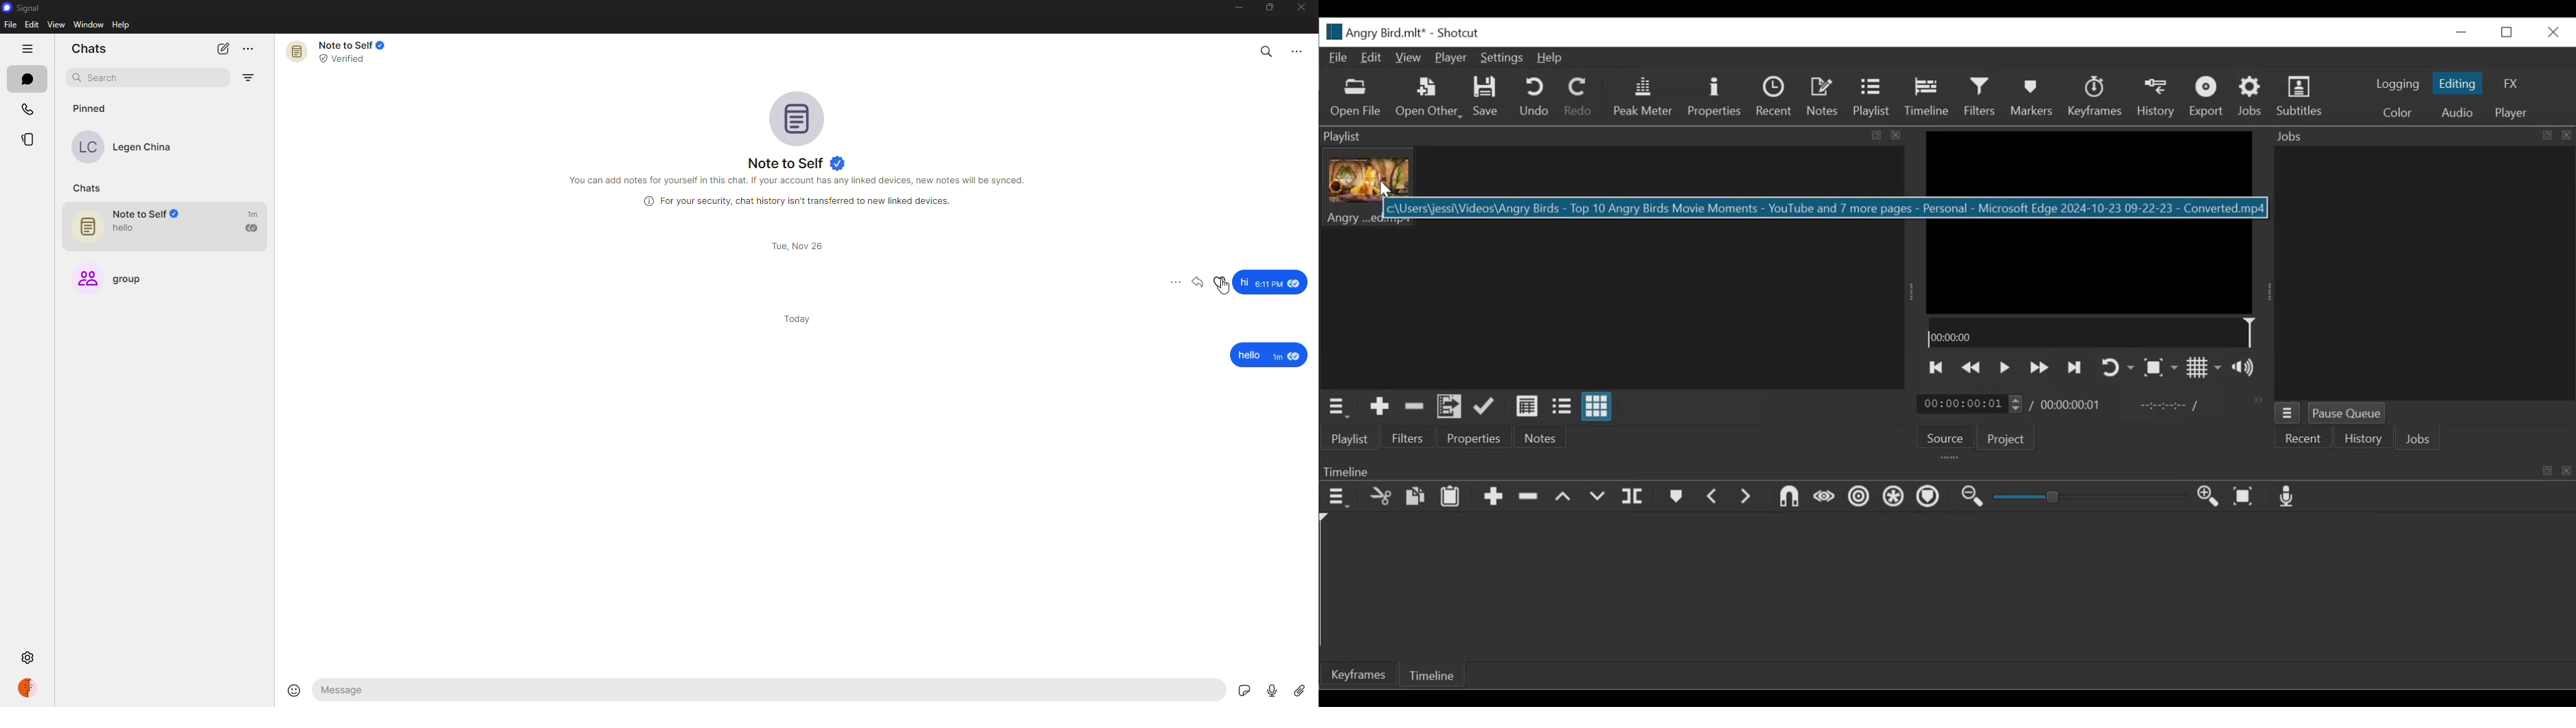  What do you see at coordinates (2511, 84) in the screenshot?
I see `FX` at bounding box center [2511, 84].